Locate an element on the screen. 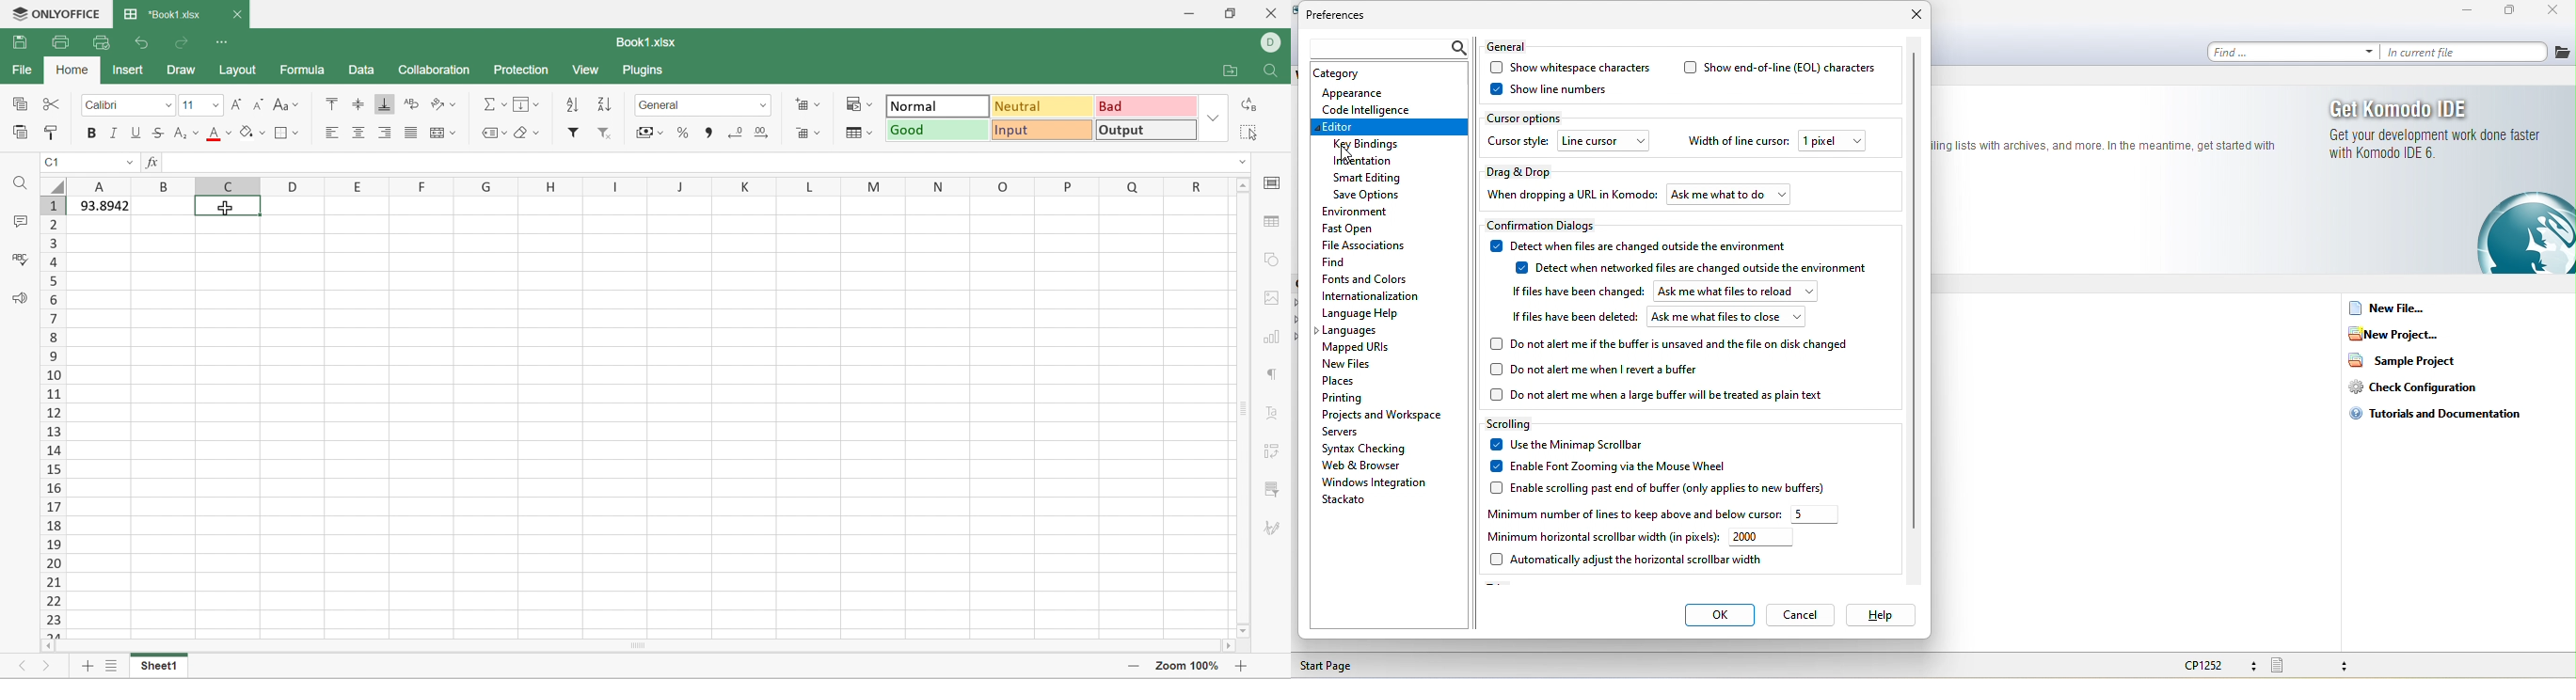 Image resolution: width=2576 pixels, height=700 pixels. shape settings is located at coordinates (1272, 262).